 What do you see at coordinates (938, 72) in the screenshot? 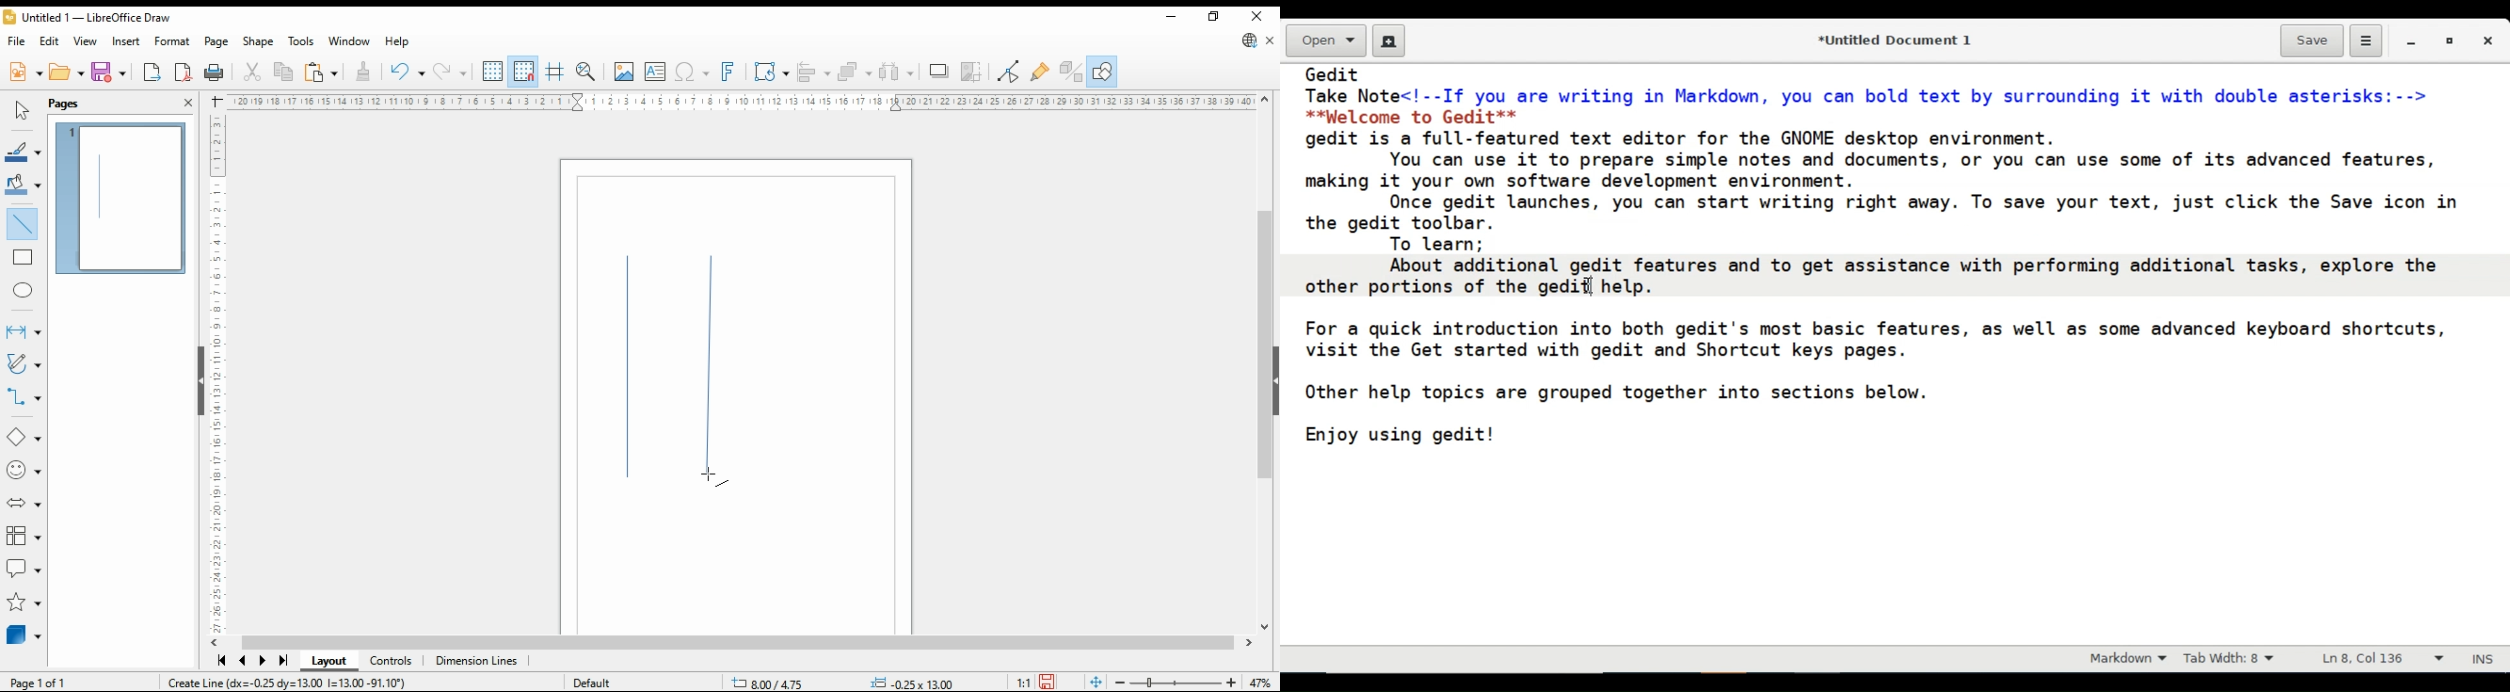
I see `shadows` at bounding box center [938, 72].